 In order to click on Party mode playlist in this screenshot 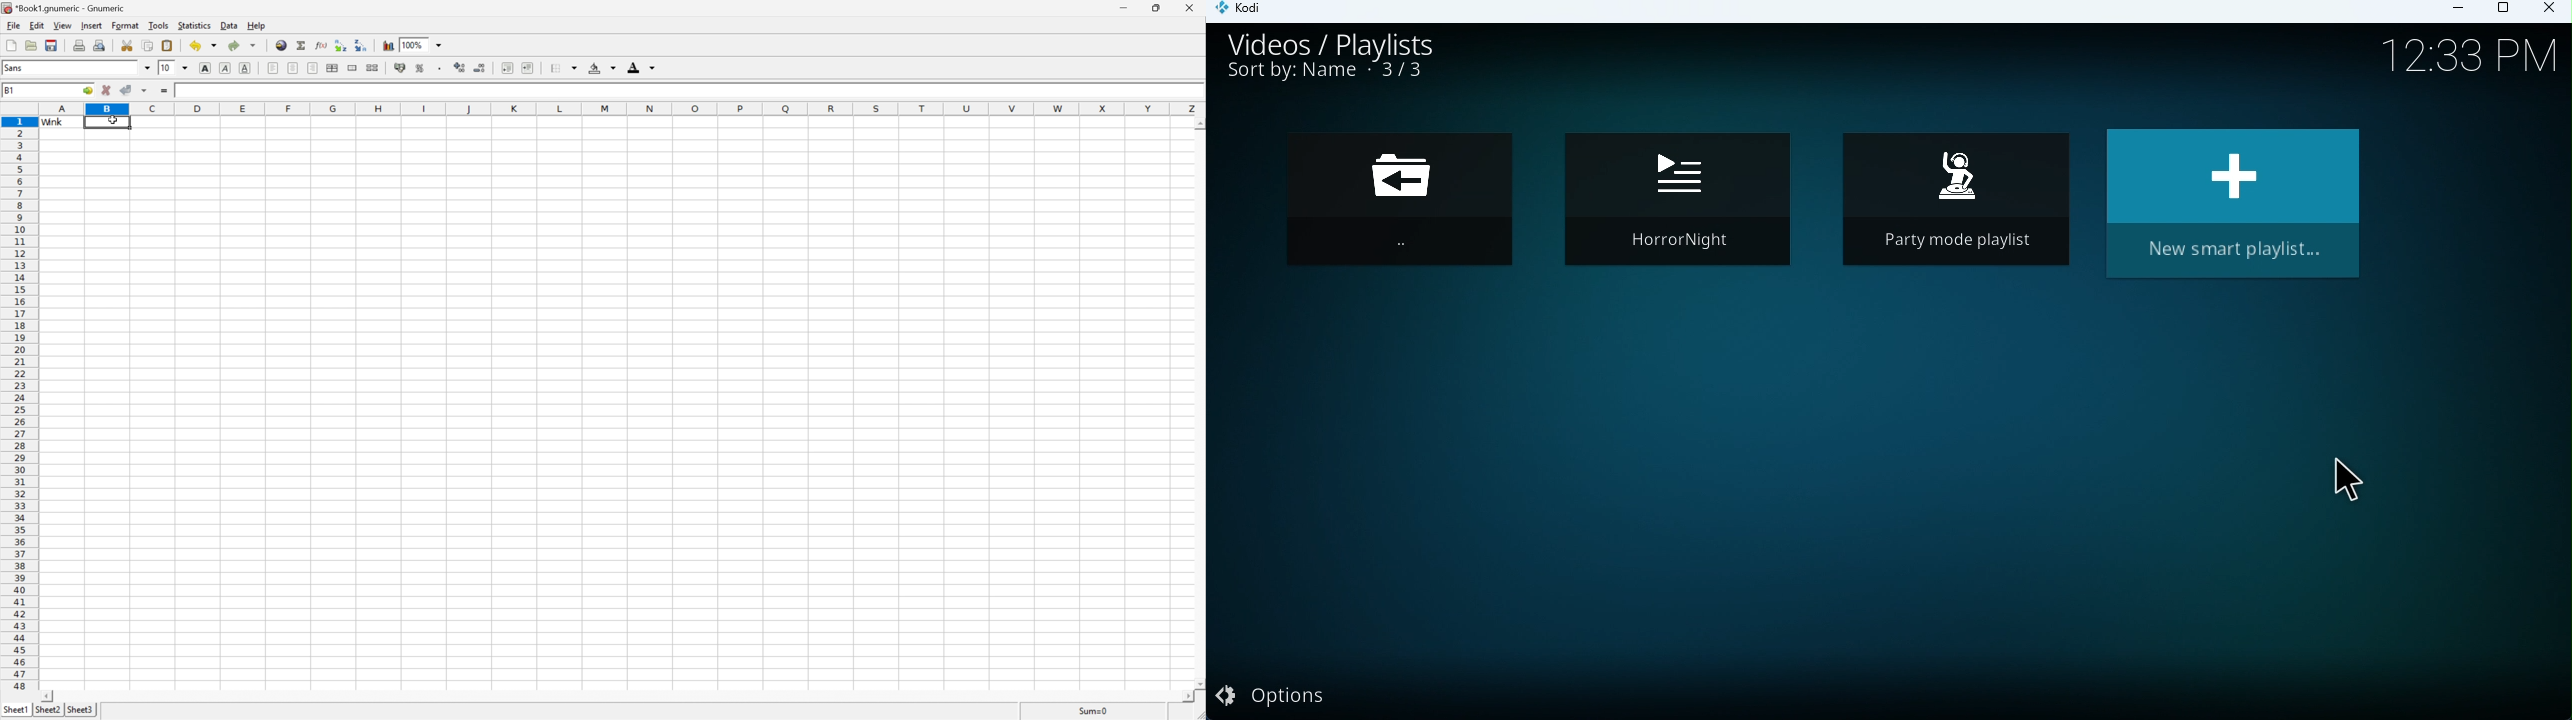, I will do `click(1955, 207)`.